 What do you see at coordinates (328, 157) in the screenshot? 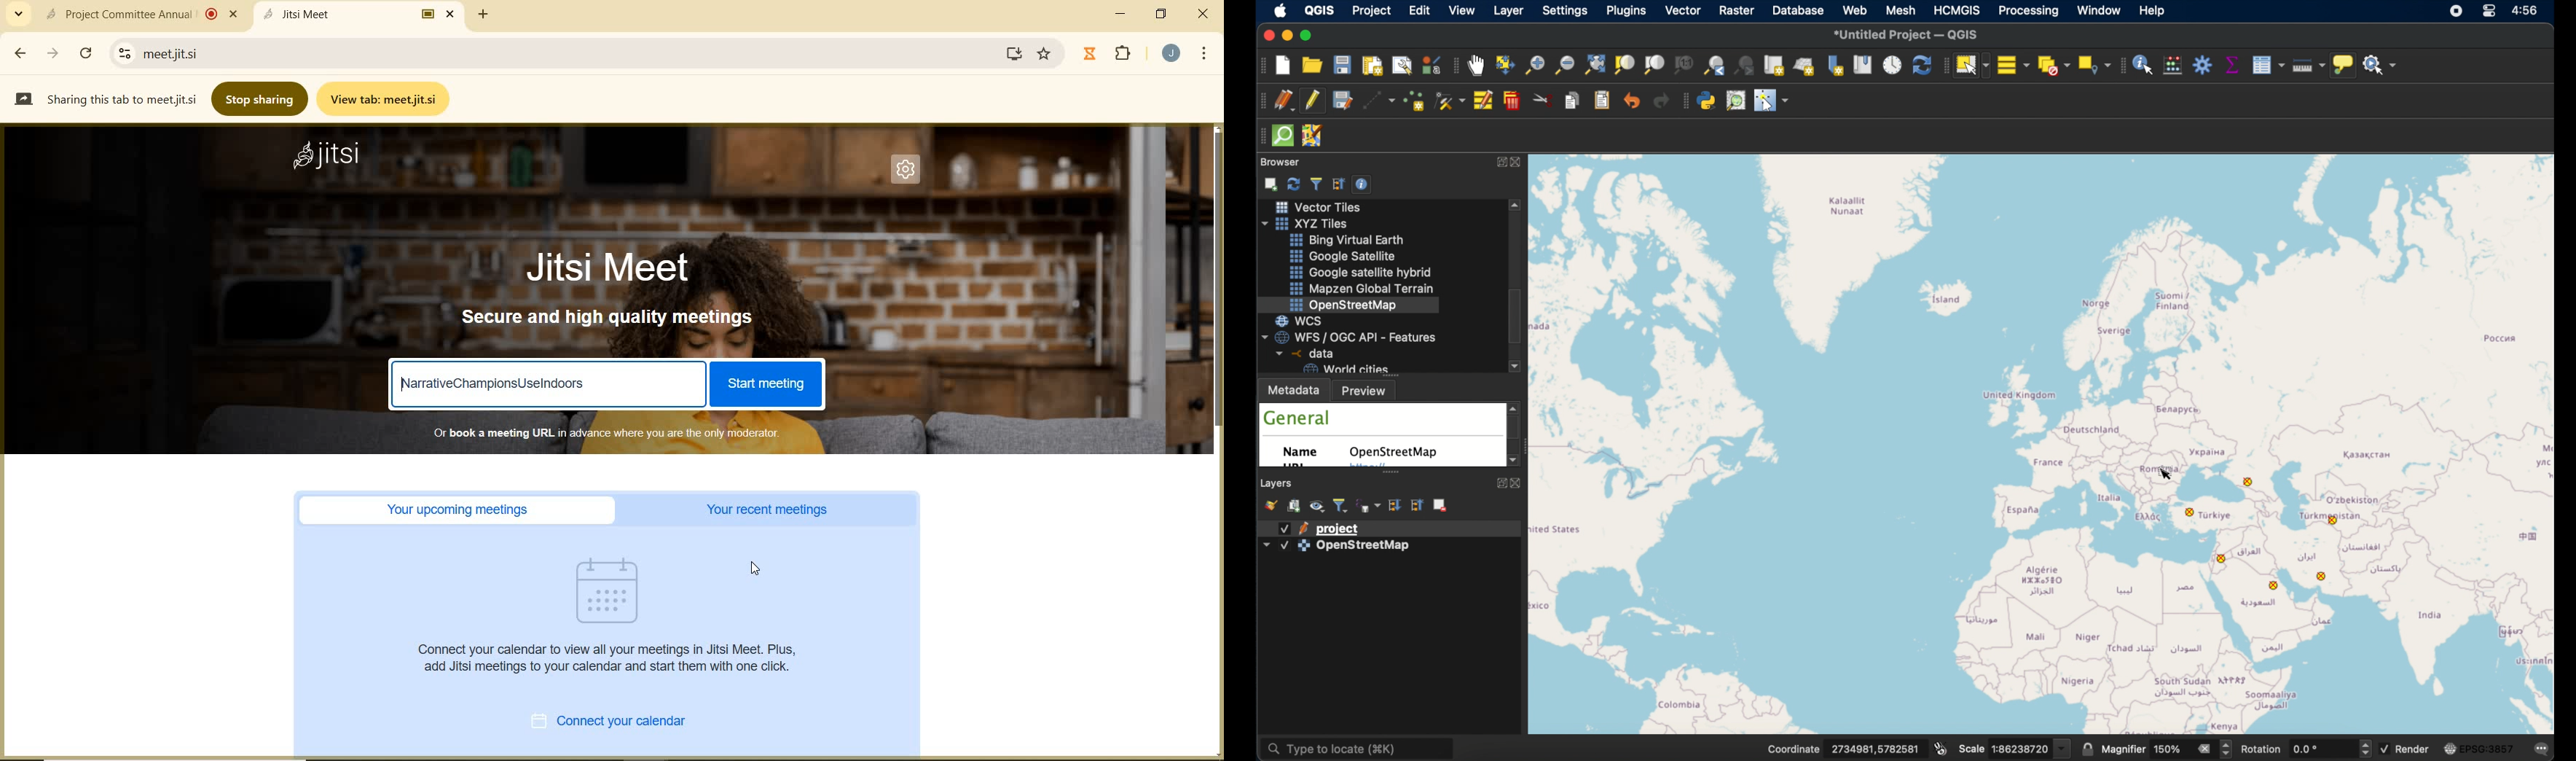
I see `jitsi` at bounding box center [328, 157].